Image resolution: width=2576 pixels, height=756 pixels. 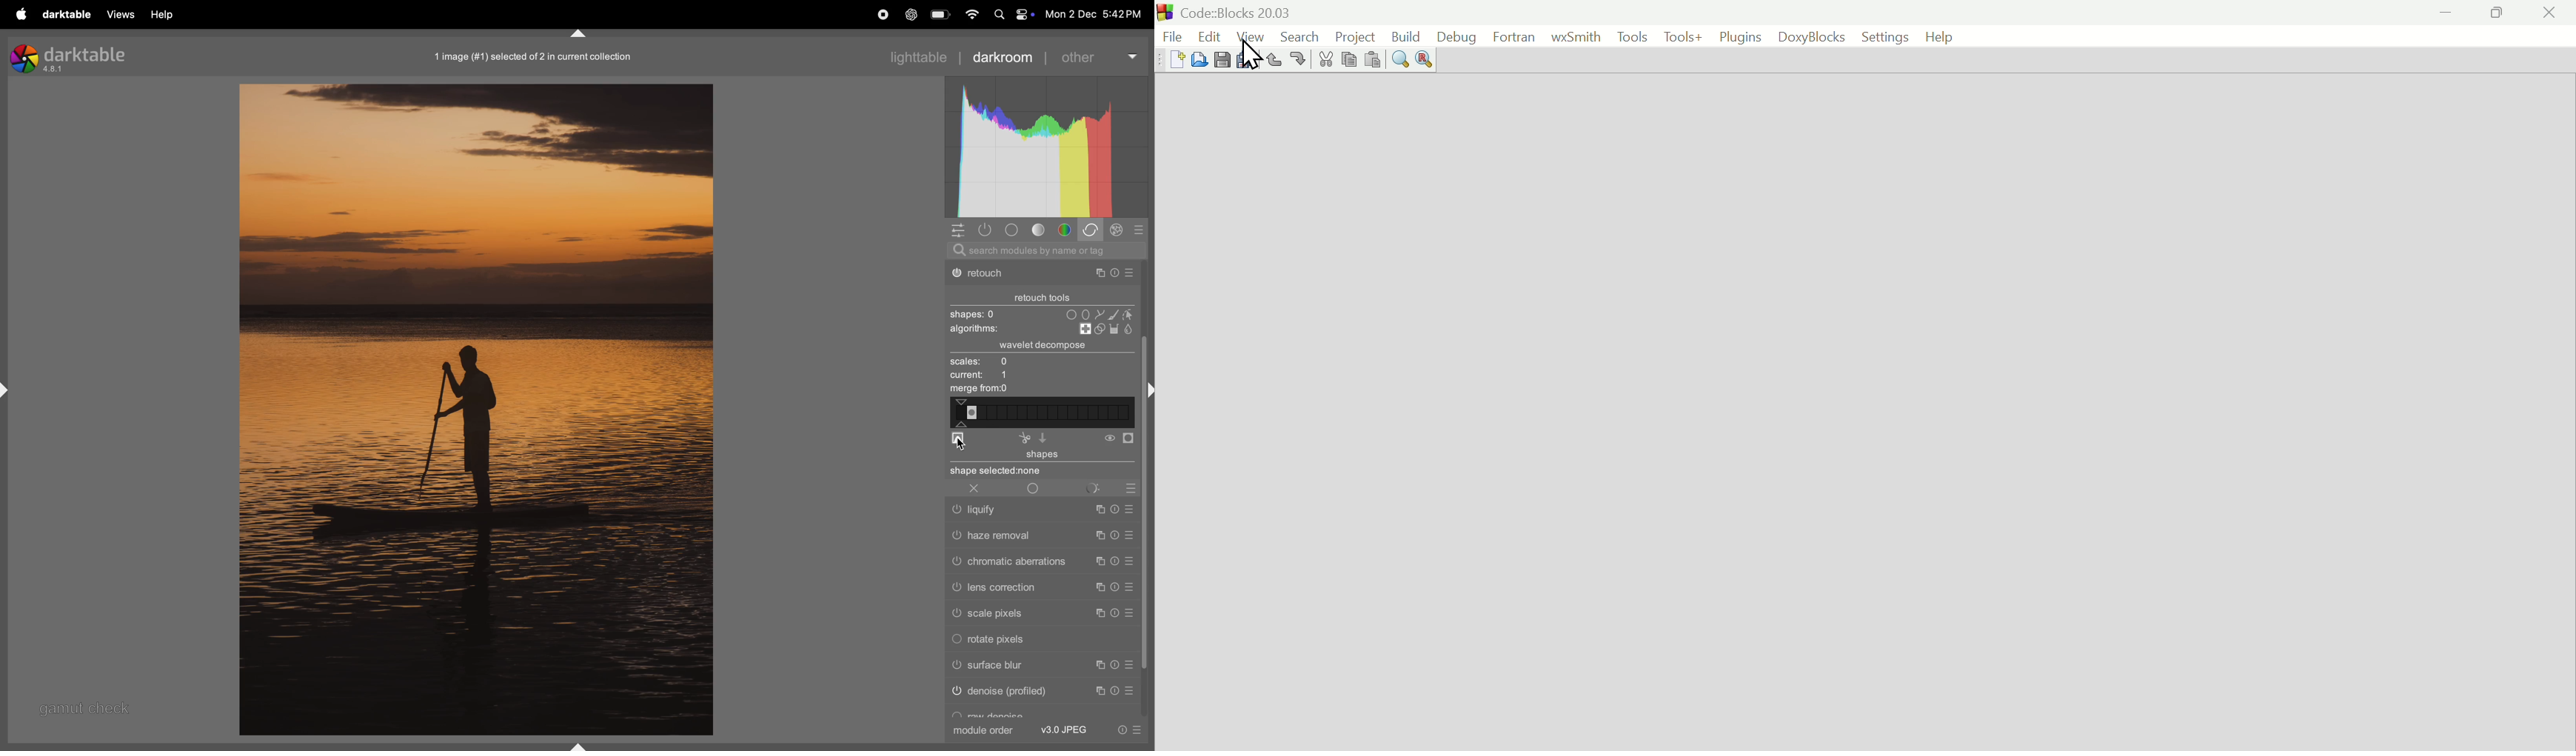 I want to click on Debug, so click(x=1455, y=36).